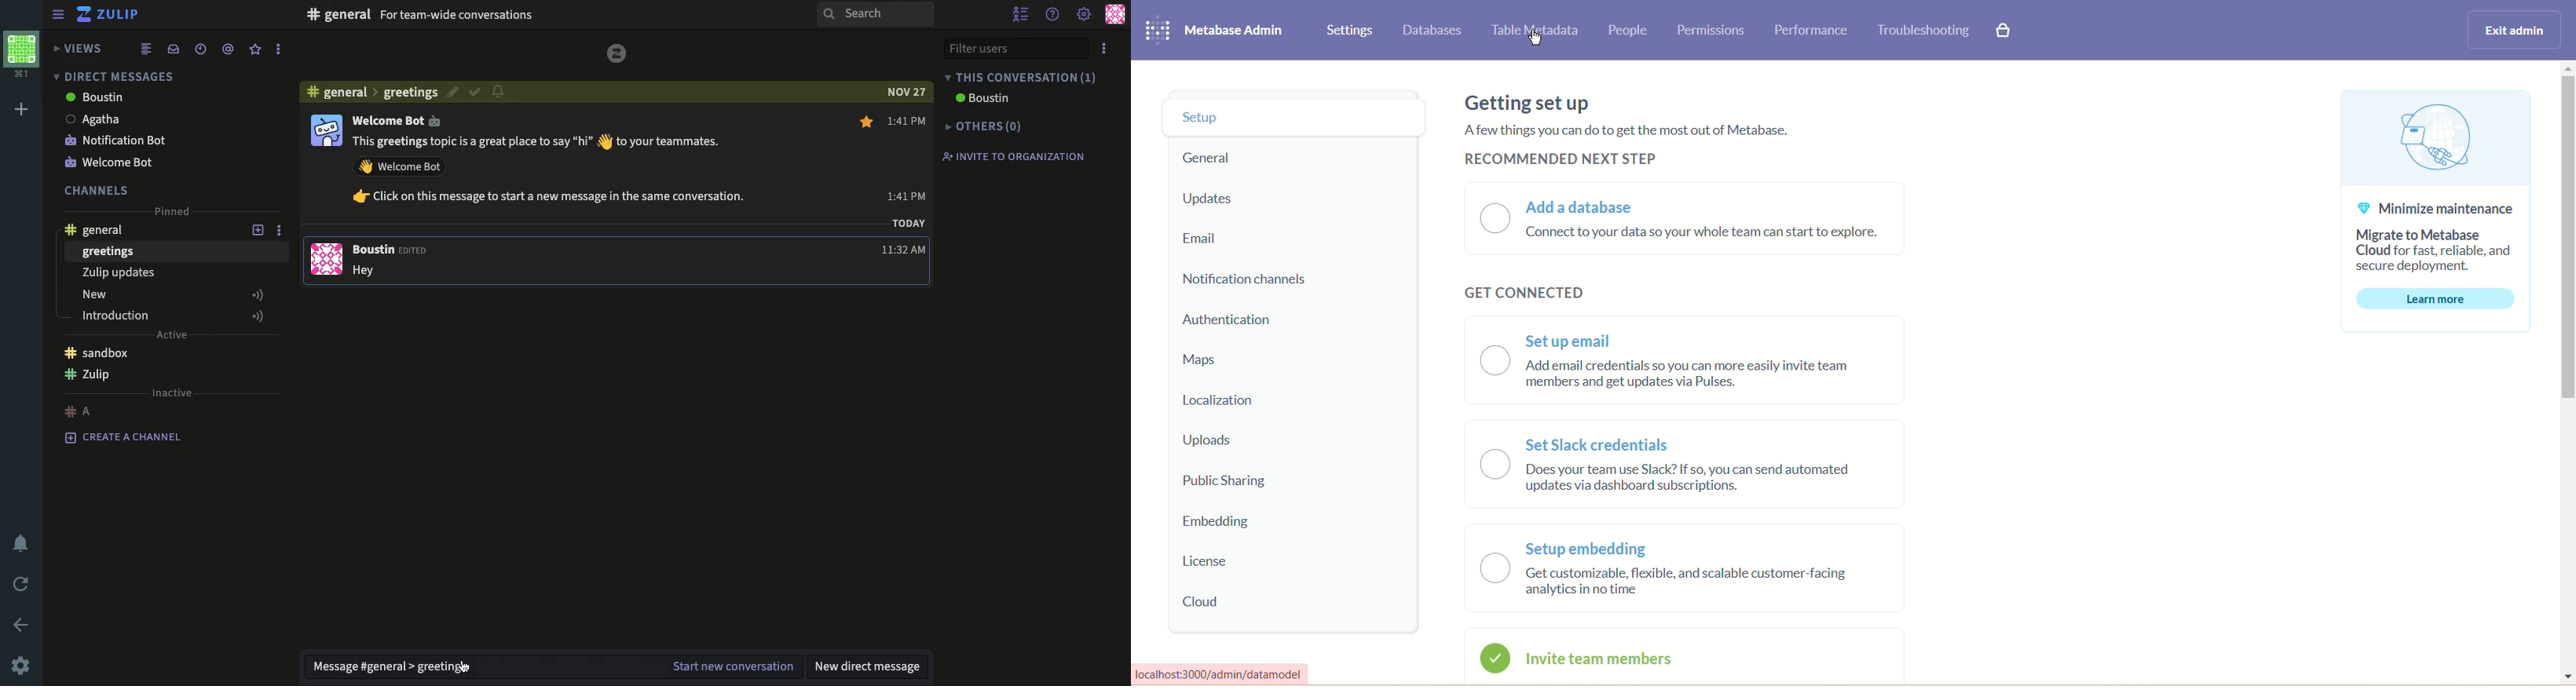 The height and width of the screenshot is (700, 2576). What do you see at coordinates (906, 250) in the screenshot?
I see `11:32 AM` at bounding box center [906, 250].